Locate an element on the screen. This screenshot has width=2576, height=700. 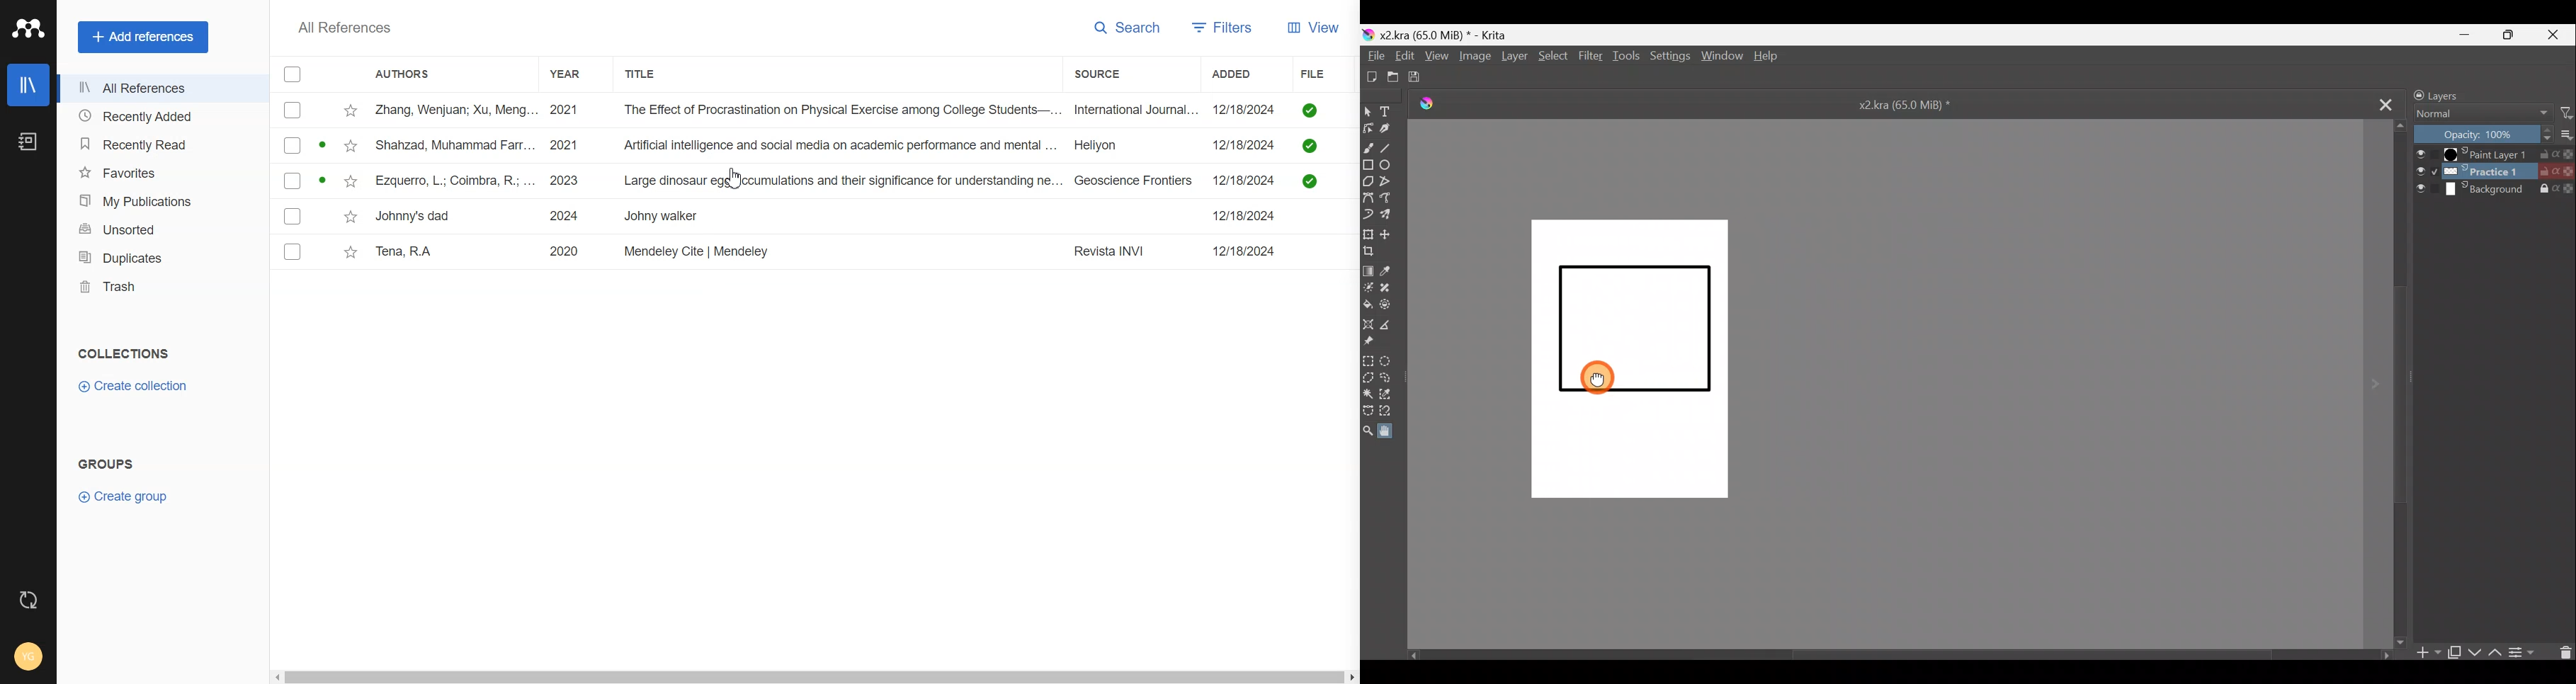
star is located at coordinates (351, 215).